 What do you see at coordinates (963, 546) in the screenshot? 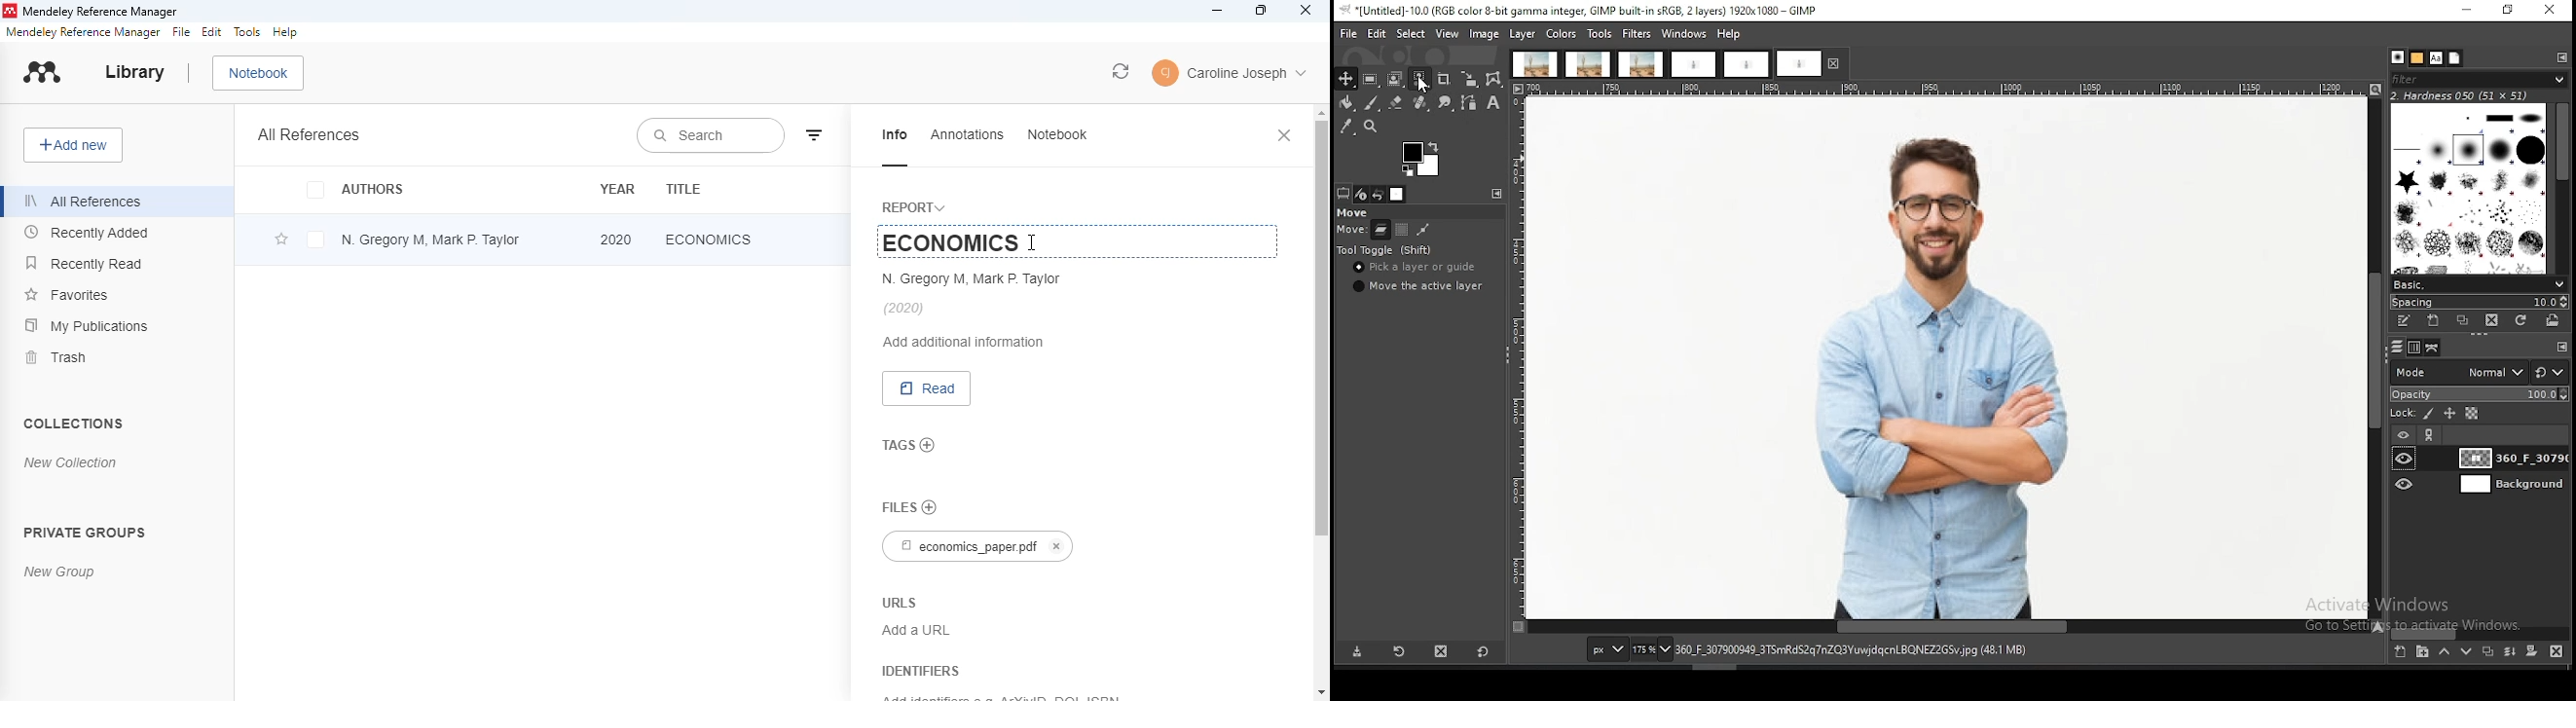
I see `economics_paper.pdf` at bounding box center [963, 546].